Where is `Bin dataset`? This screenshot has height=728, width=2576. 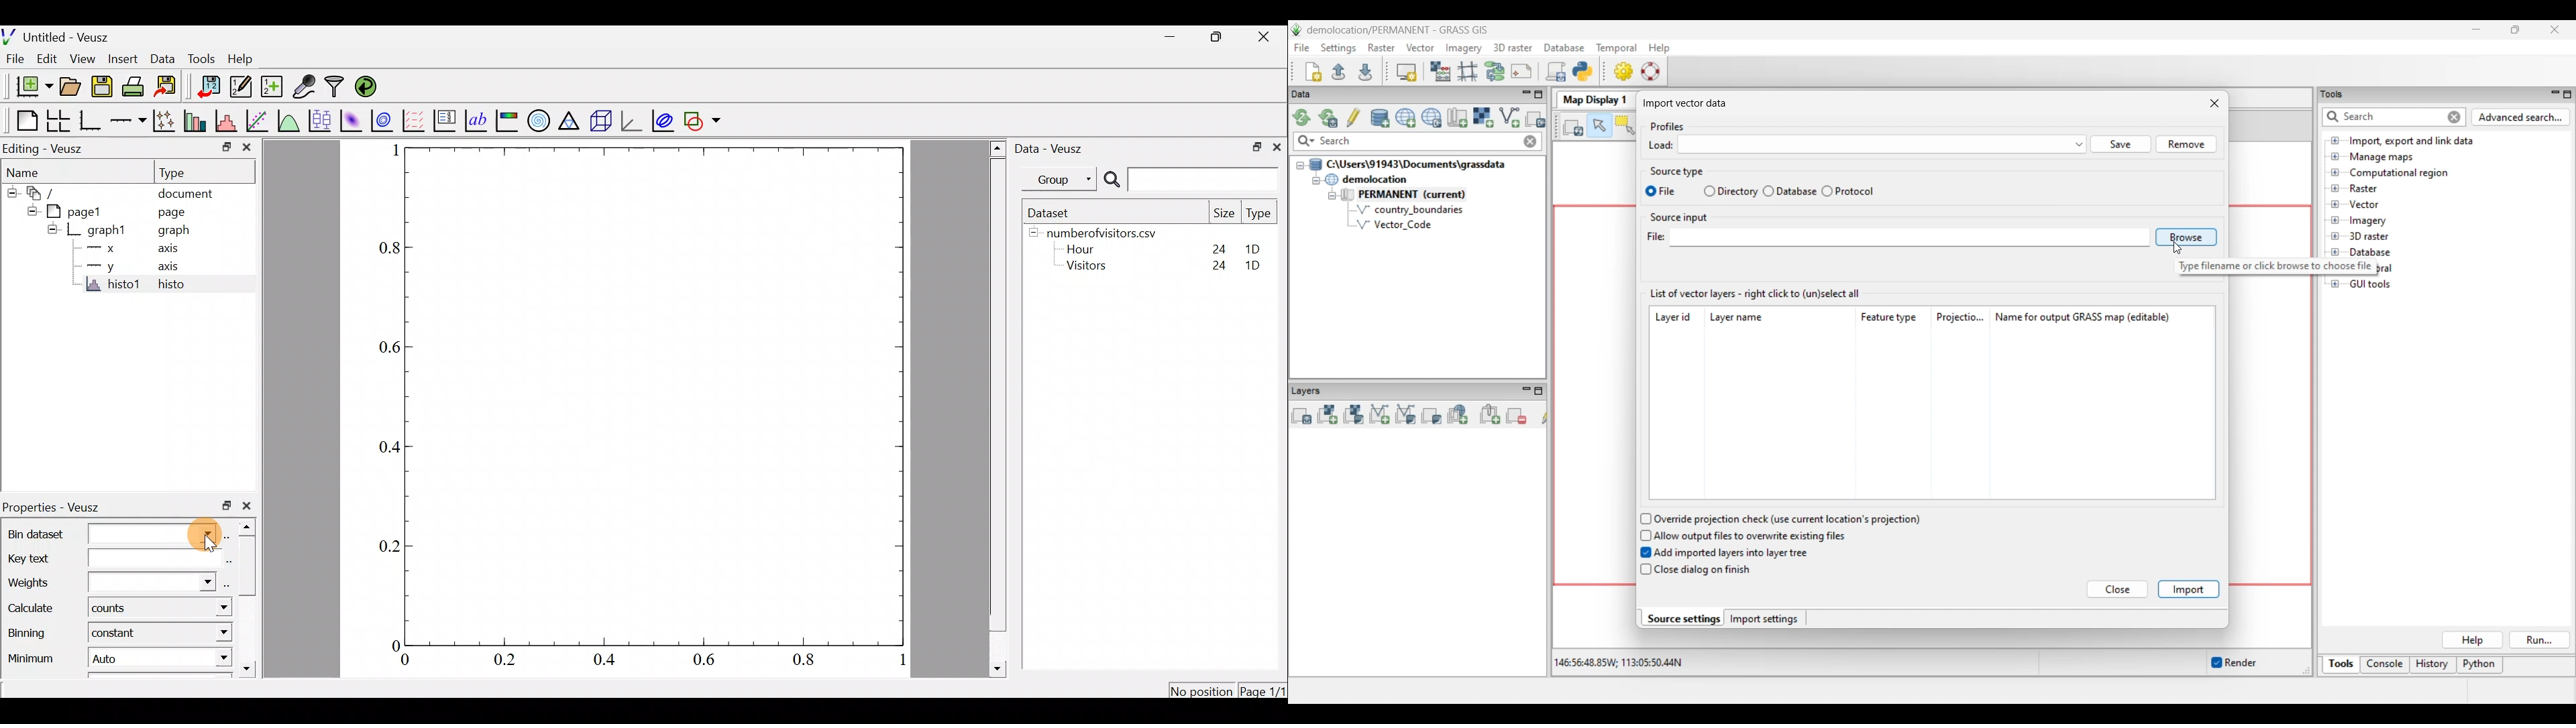 Bin dataset is located at coordinates (110, 535).